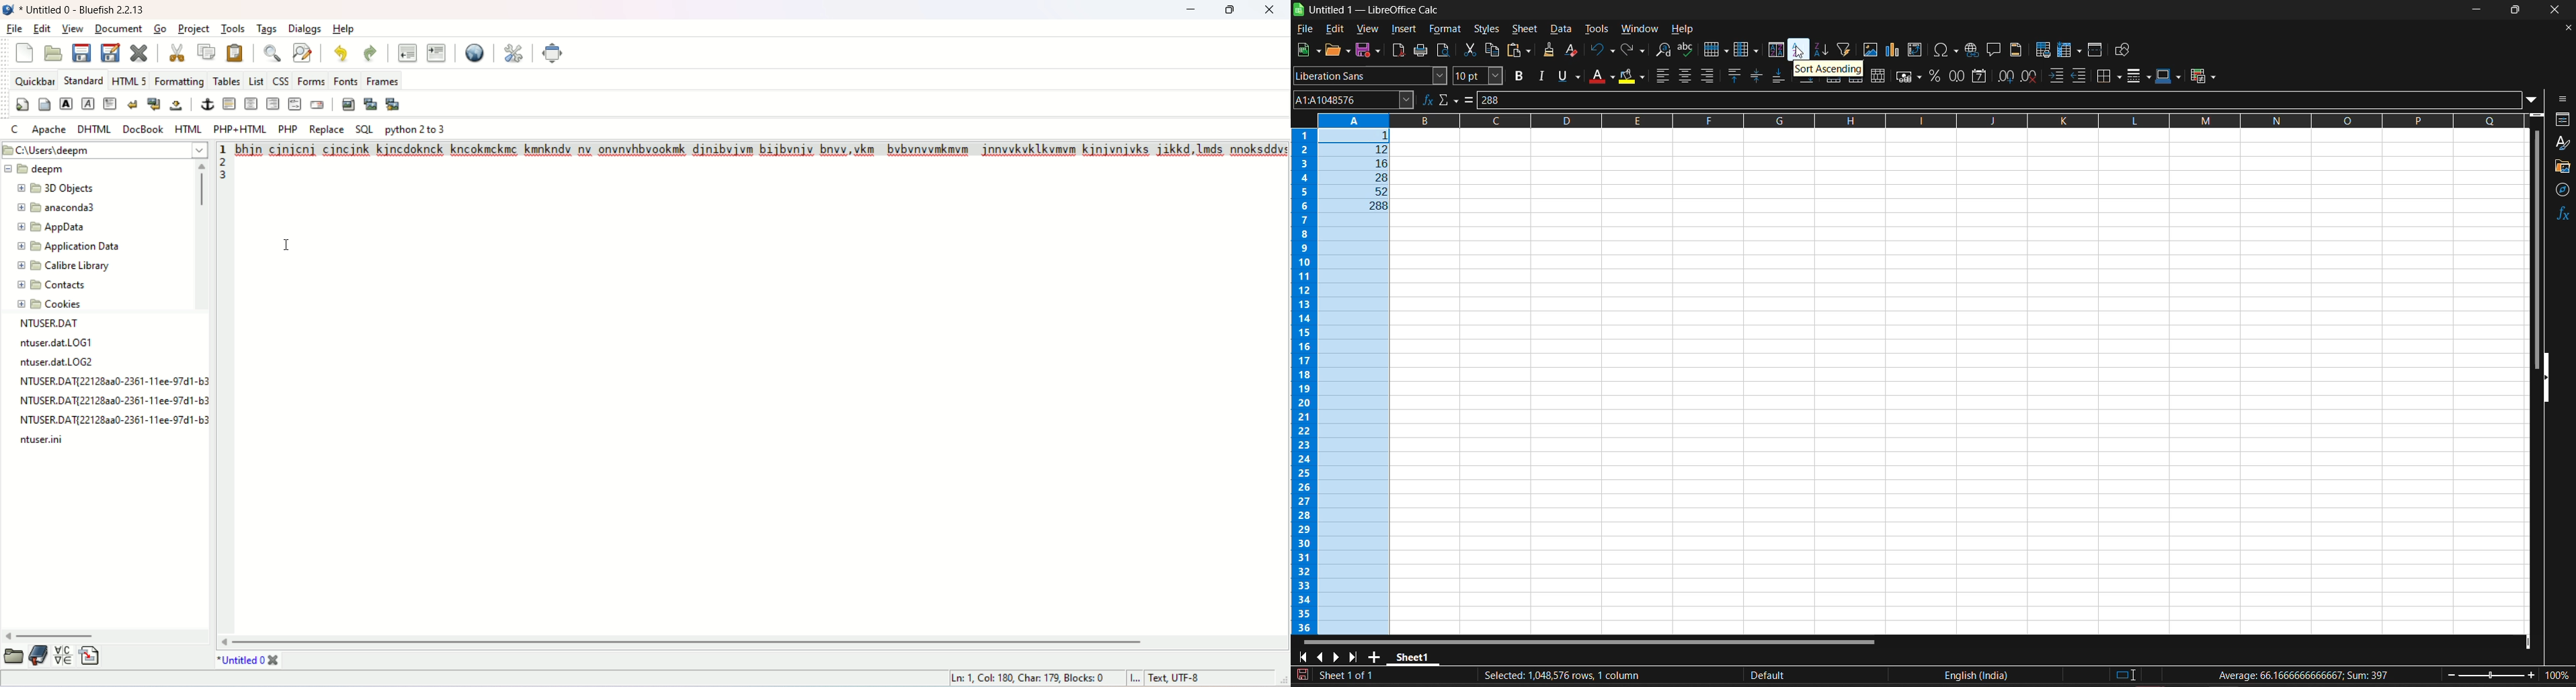 This screenshot has width=2576, height=700. I want to click on find and replace, so click(1662, 50).